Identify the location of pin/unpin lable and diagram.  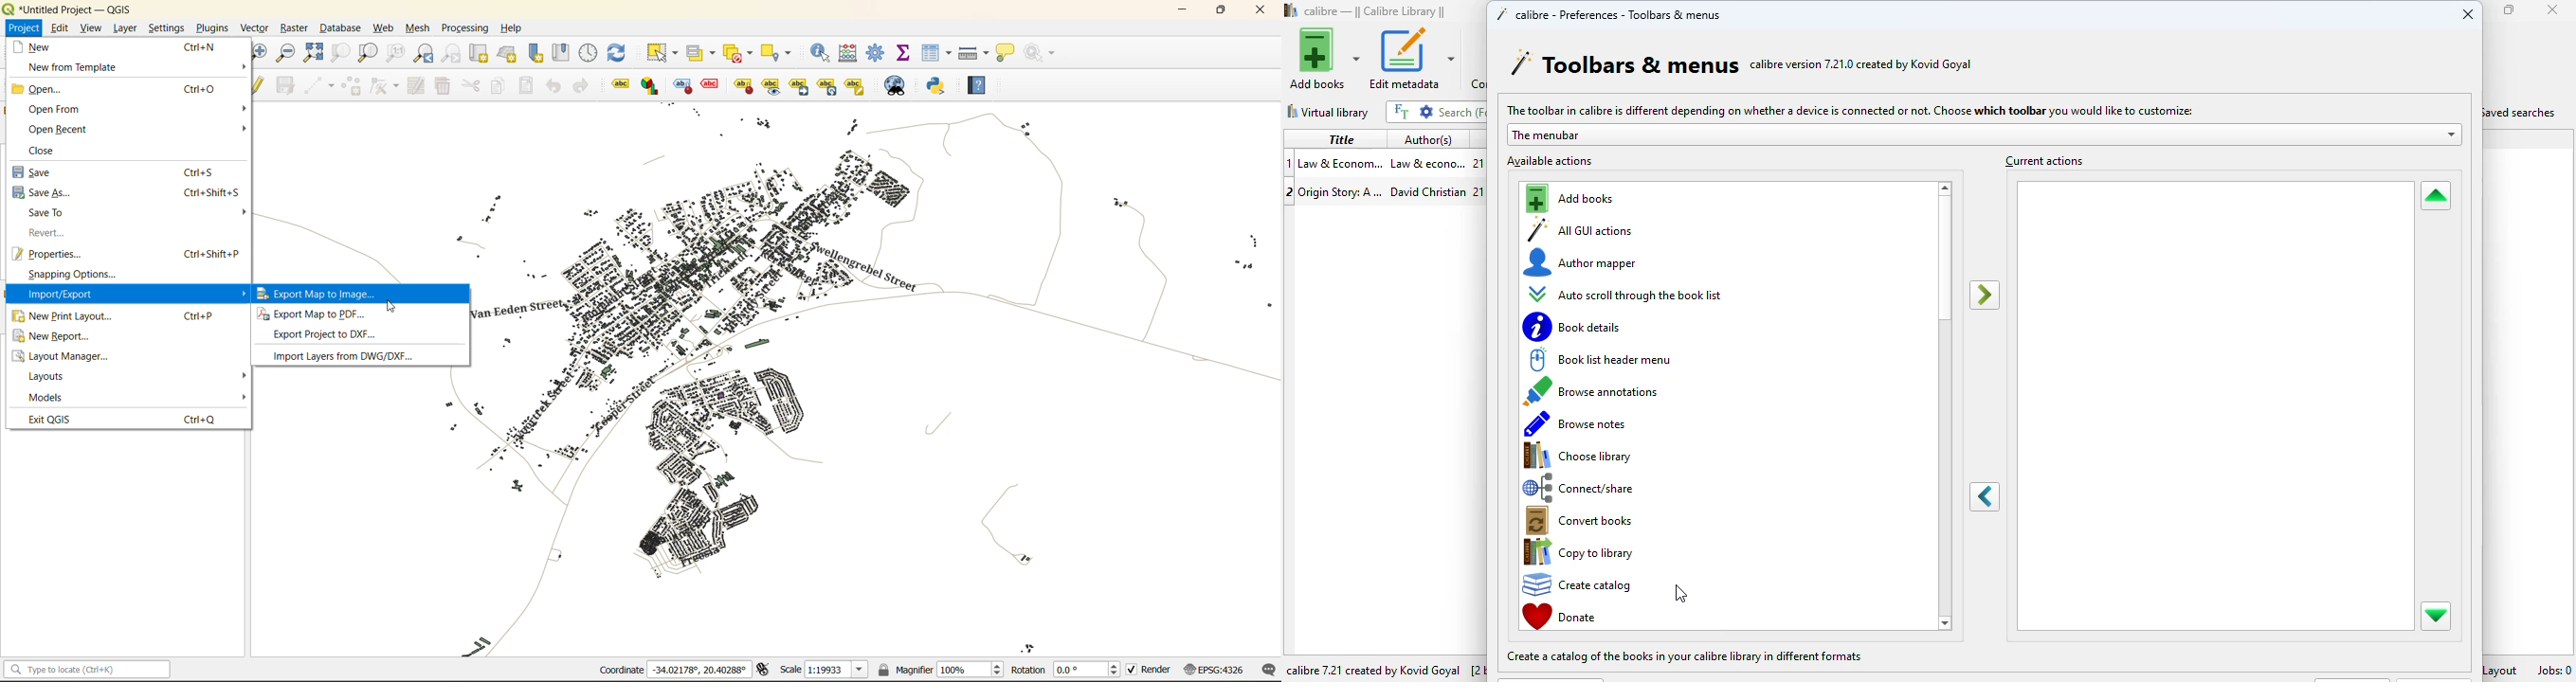
(712, 85).